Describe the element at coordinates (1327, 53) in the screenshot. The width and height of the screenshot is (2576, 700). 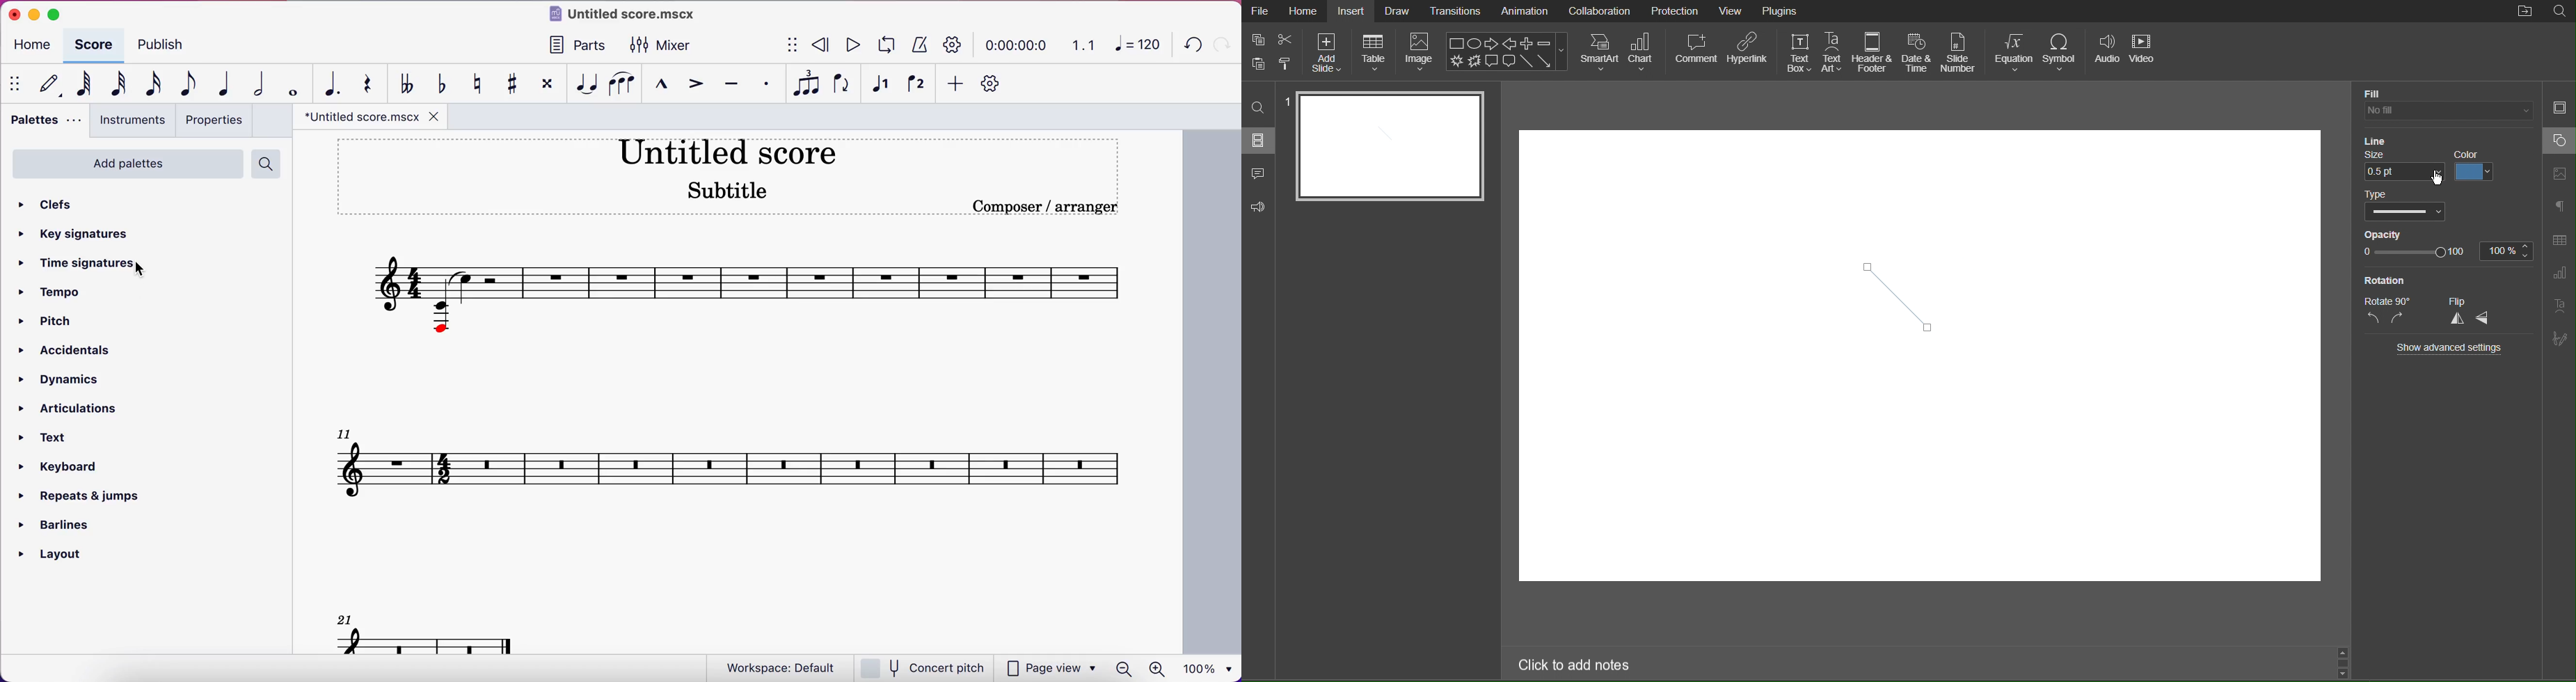
I see `Add Slide` at that location.